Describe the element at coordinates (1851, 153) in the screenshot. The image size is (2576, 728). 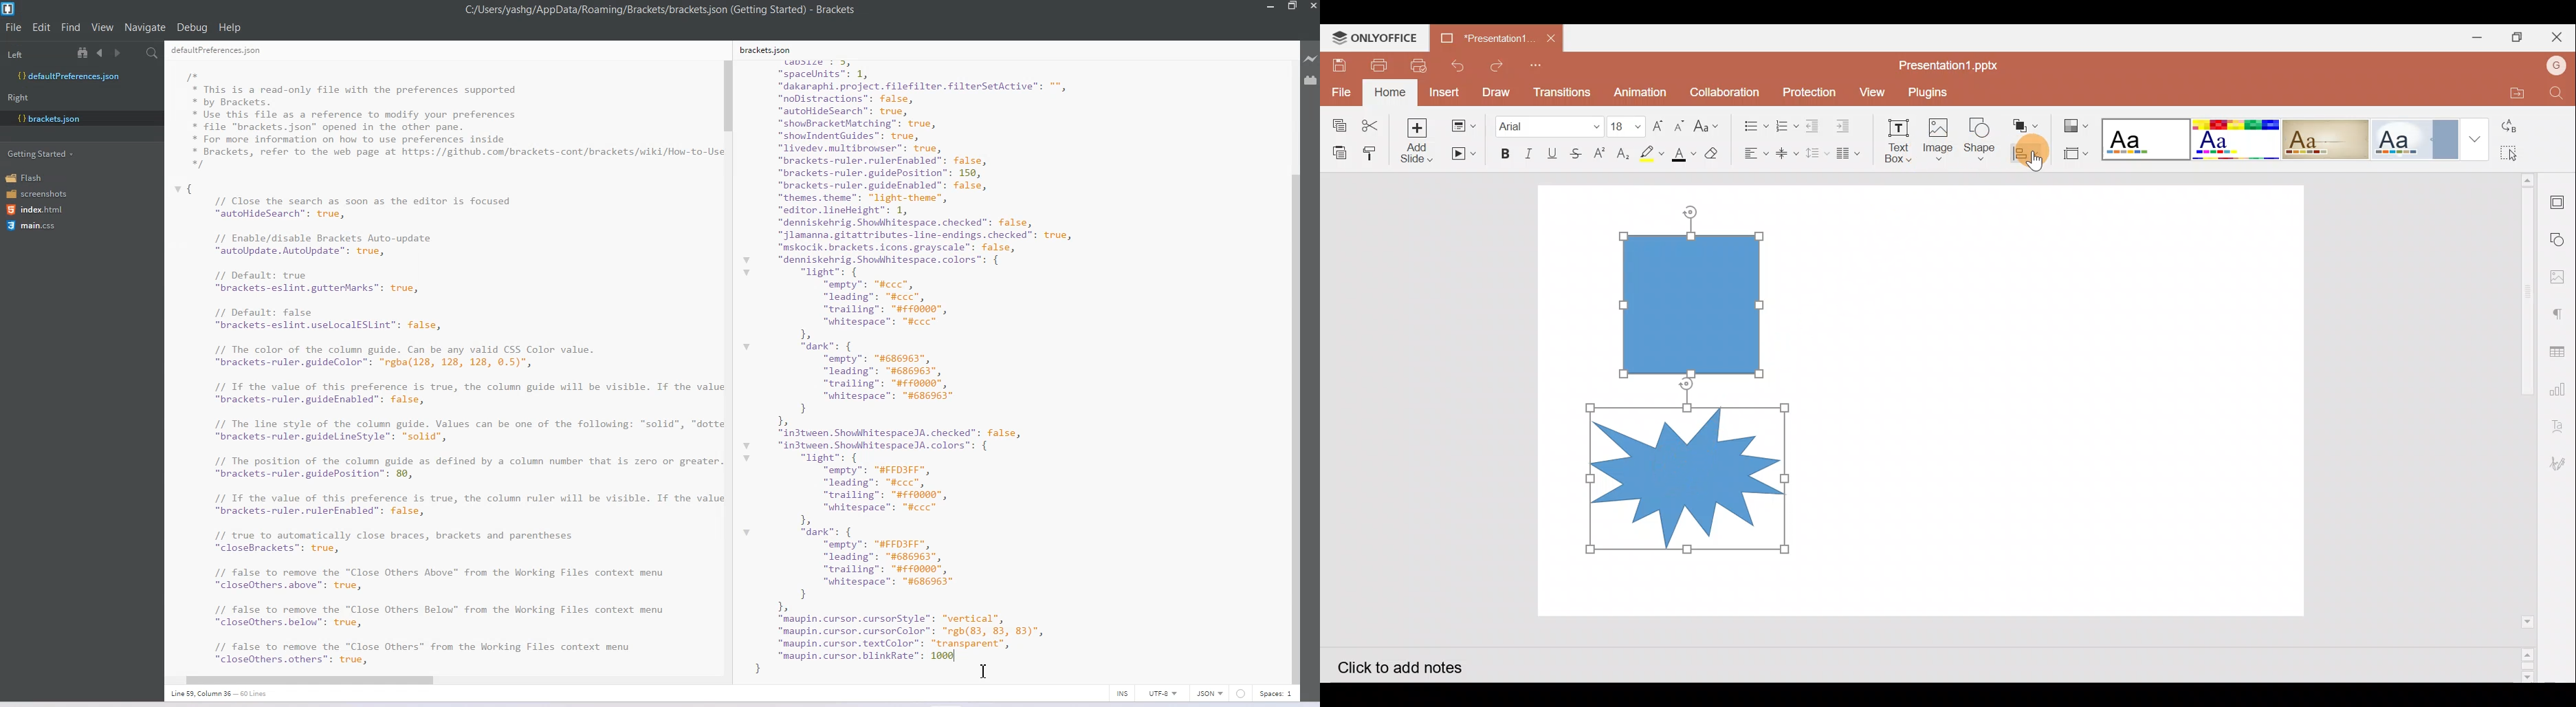
I see `Insert columns` at that location.